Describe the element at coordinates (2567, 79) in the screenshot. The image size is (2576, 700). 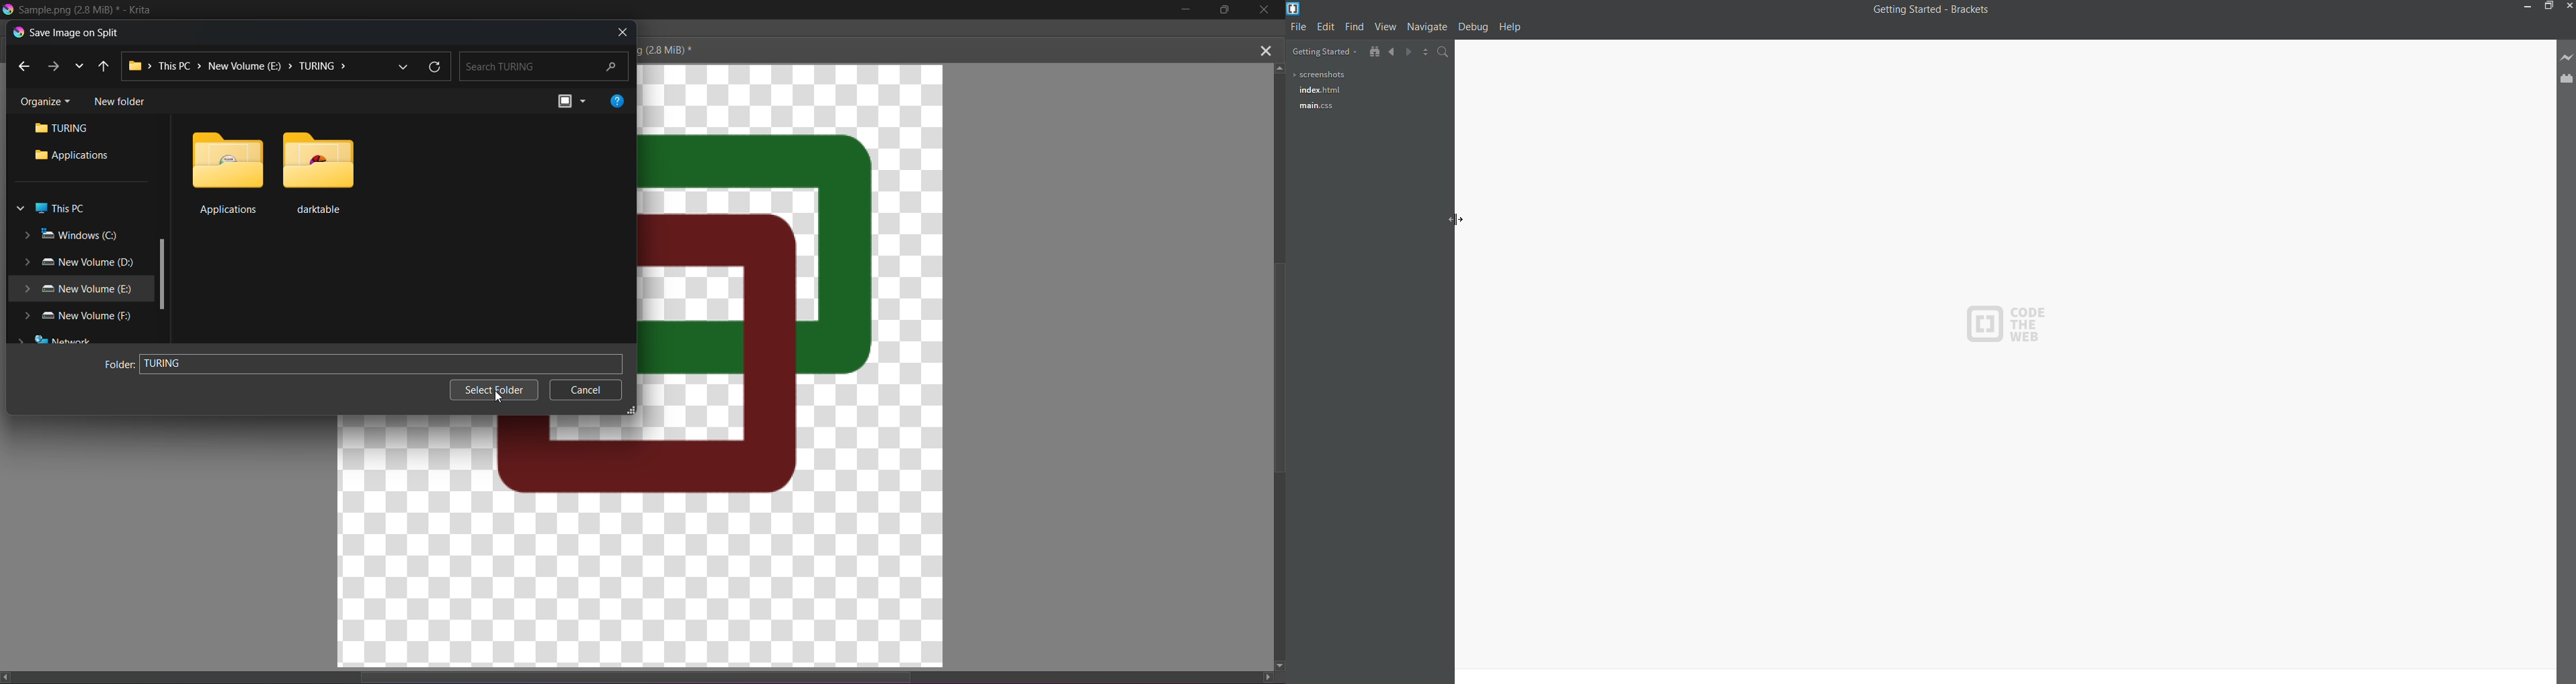
I see `extension manager` at that location.